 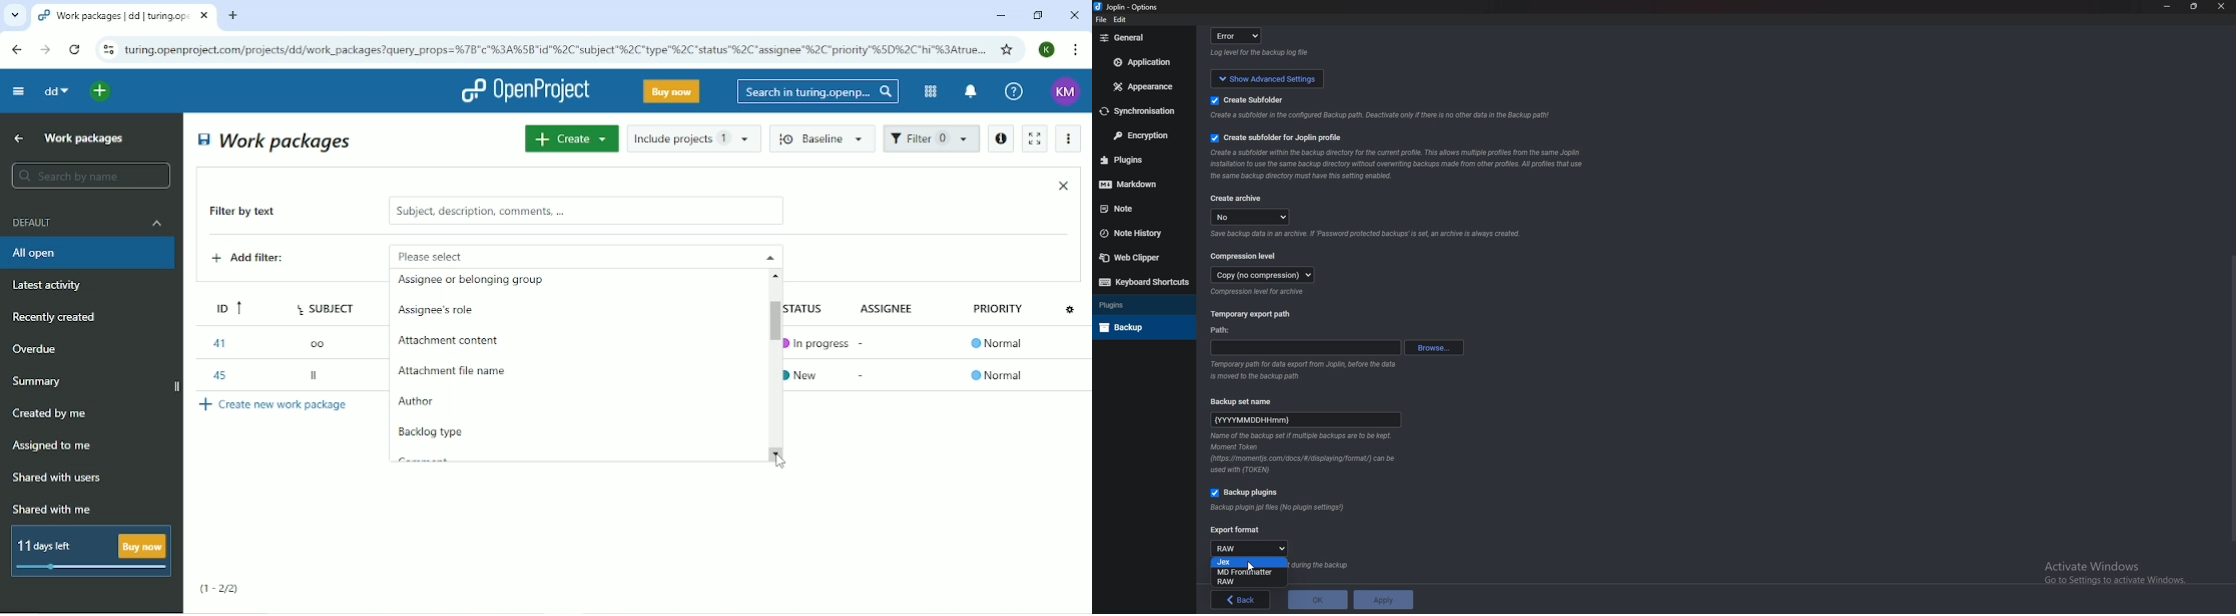 What do you see at coordinates (824, 138) in the screenshot?
I see `Baseline` at bounding box center [824, 138].